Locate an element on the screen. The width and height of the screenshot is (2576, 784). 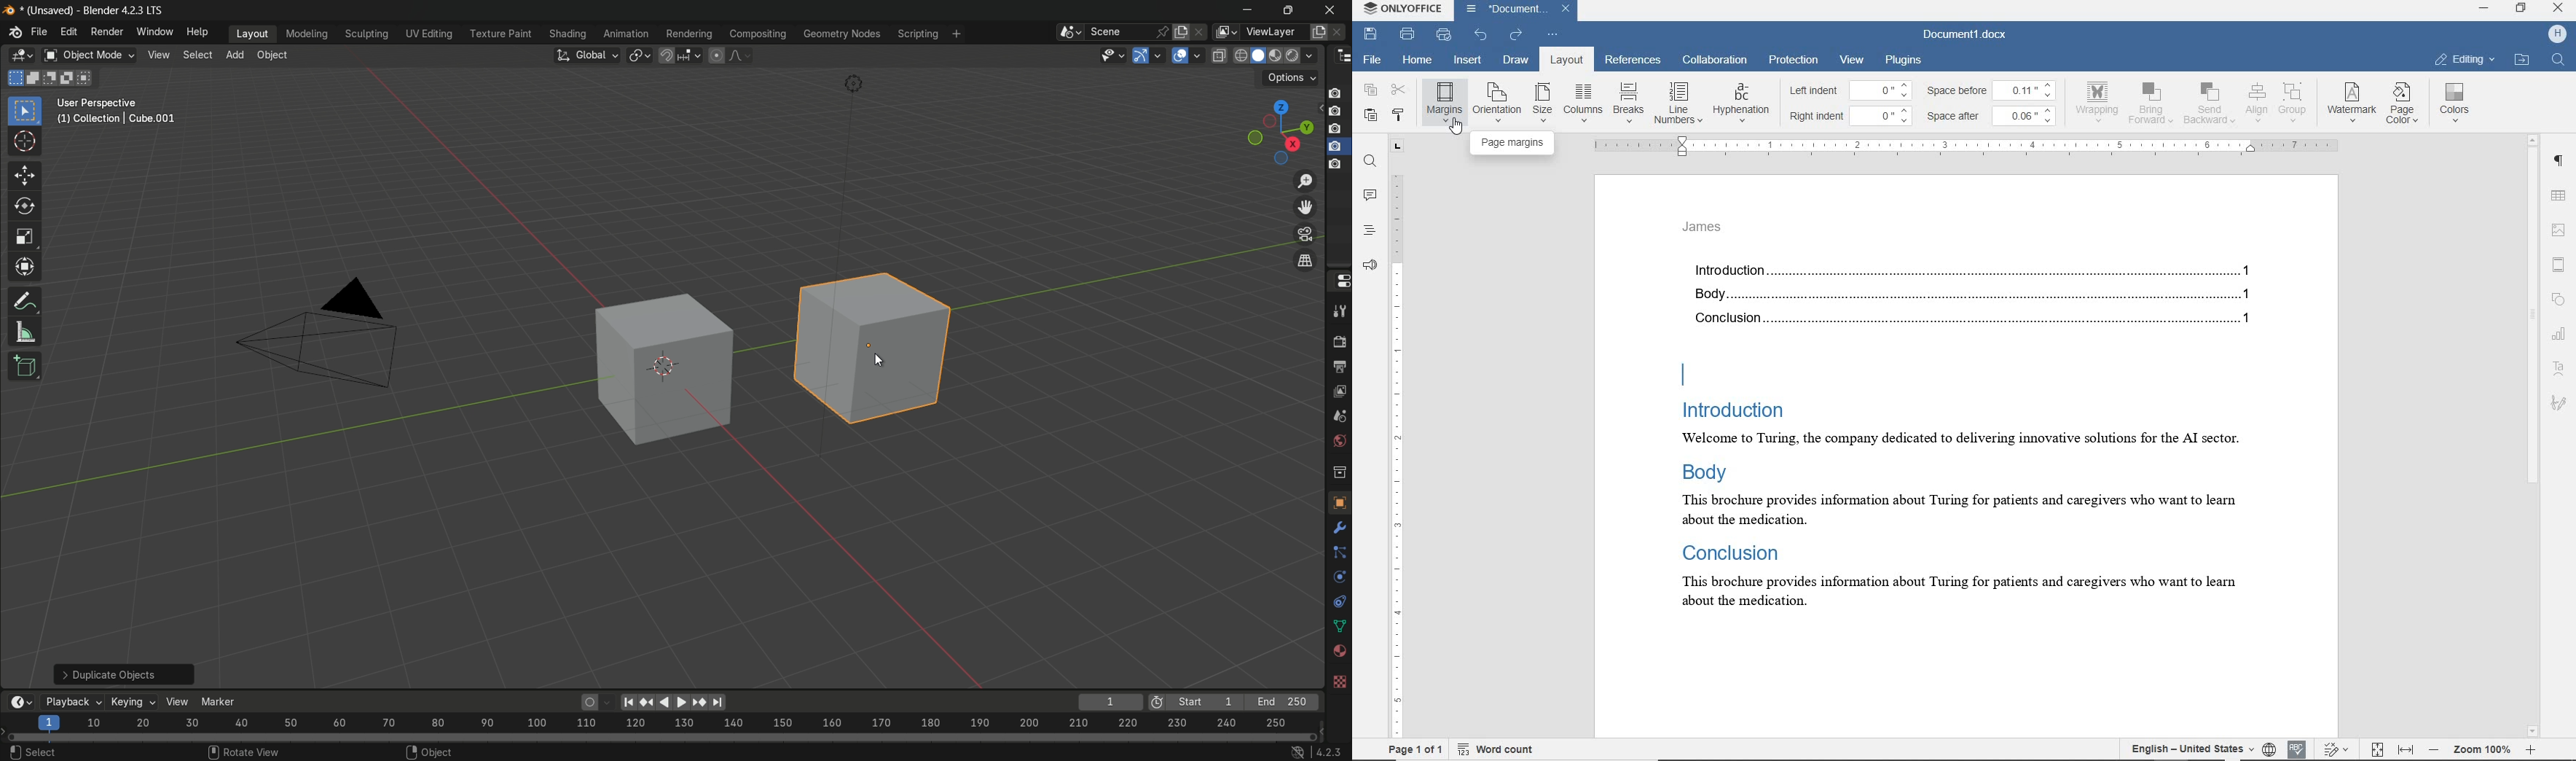
spell check is located at coordinates (2298, 748).